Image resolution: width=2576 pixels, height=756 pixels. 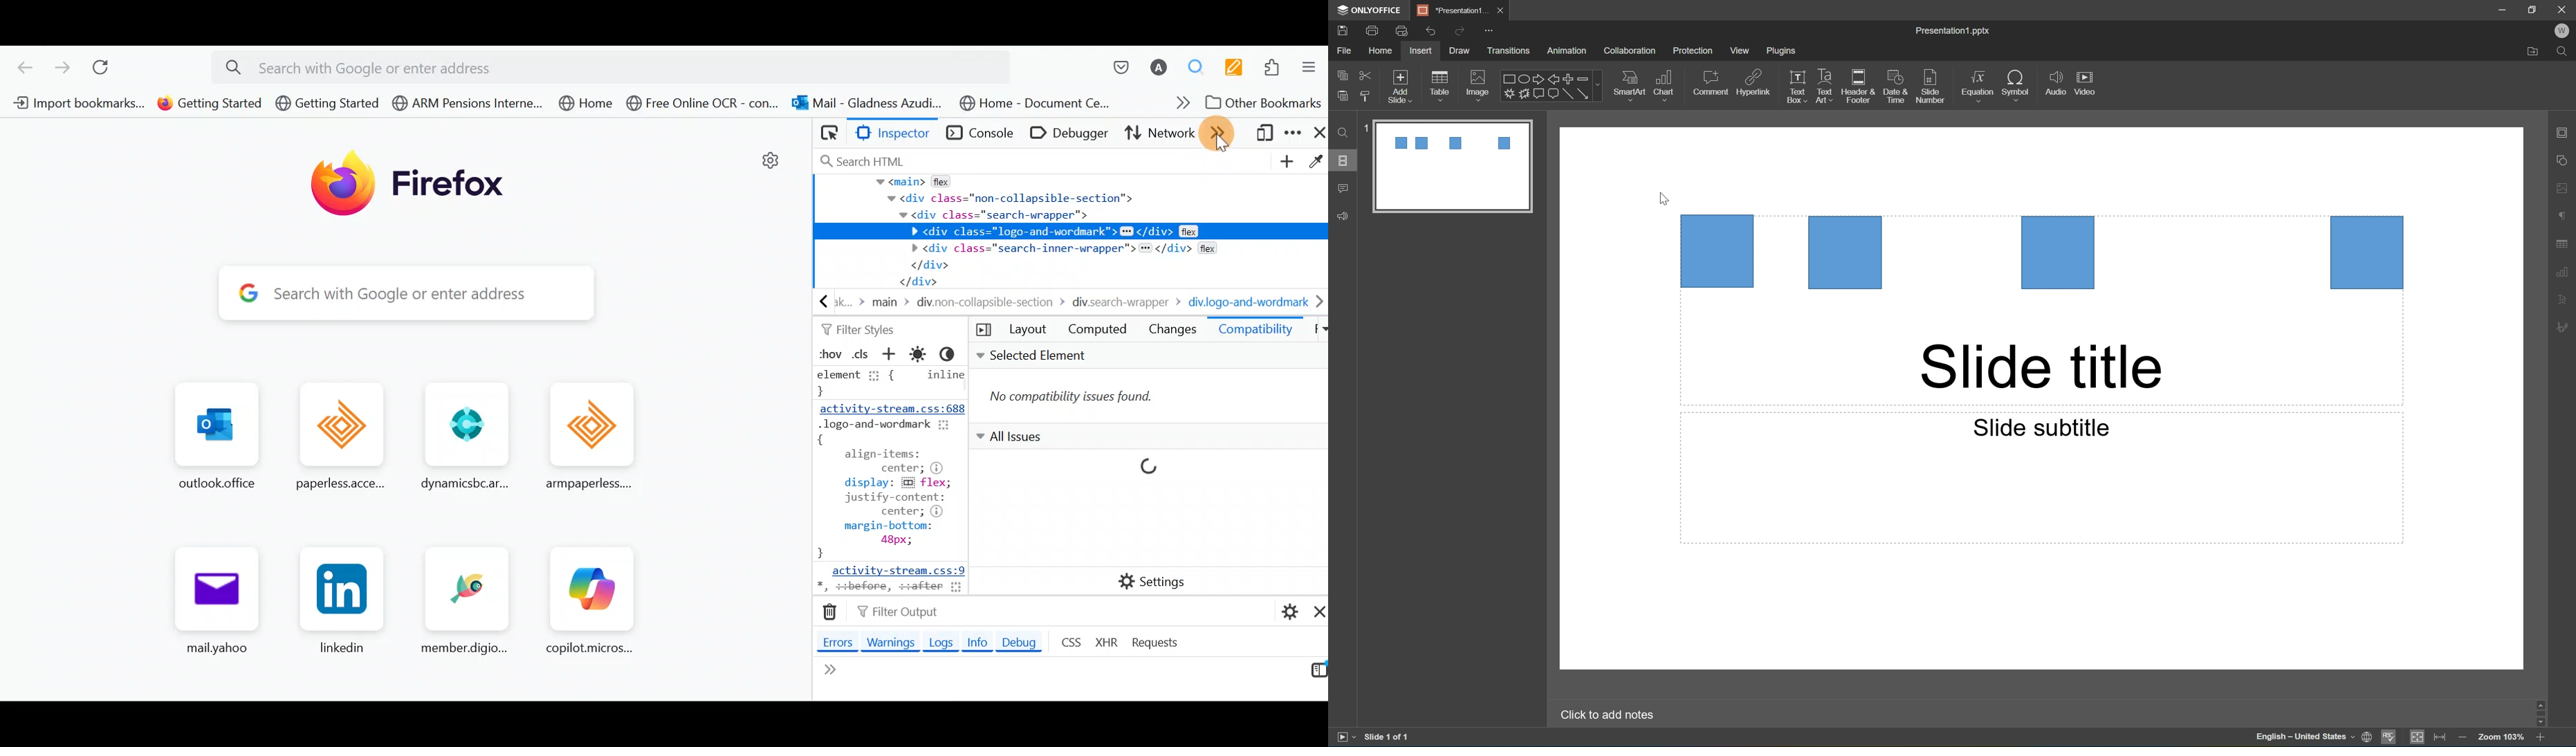 What do you see at coordinates (895, 614) in the screenshot?
I see `Filter output` at bounding box center [895, 614].